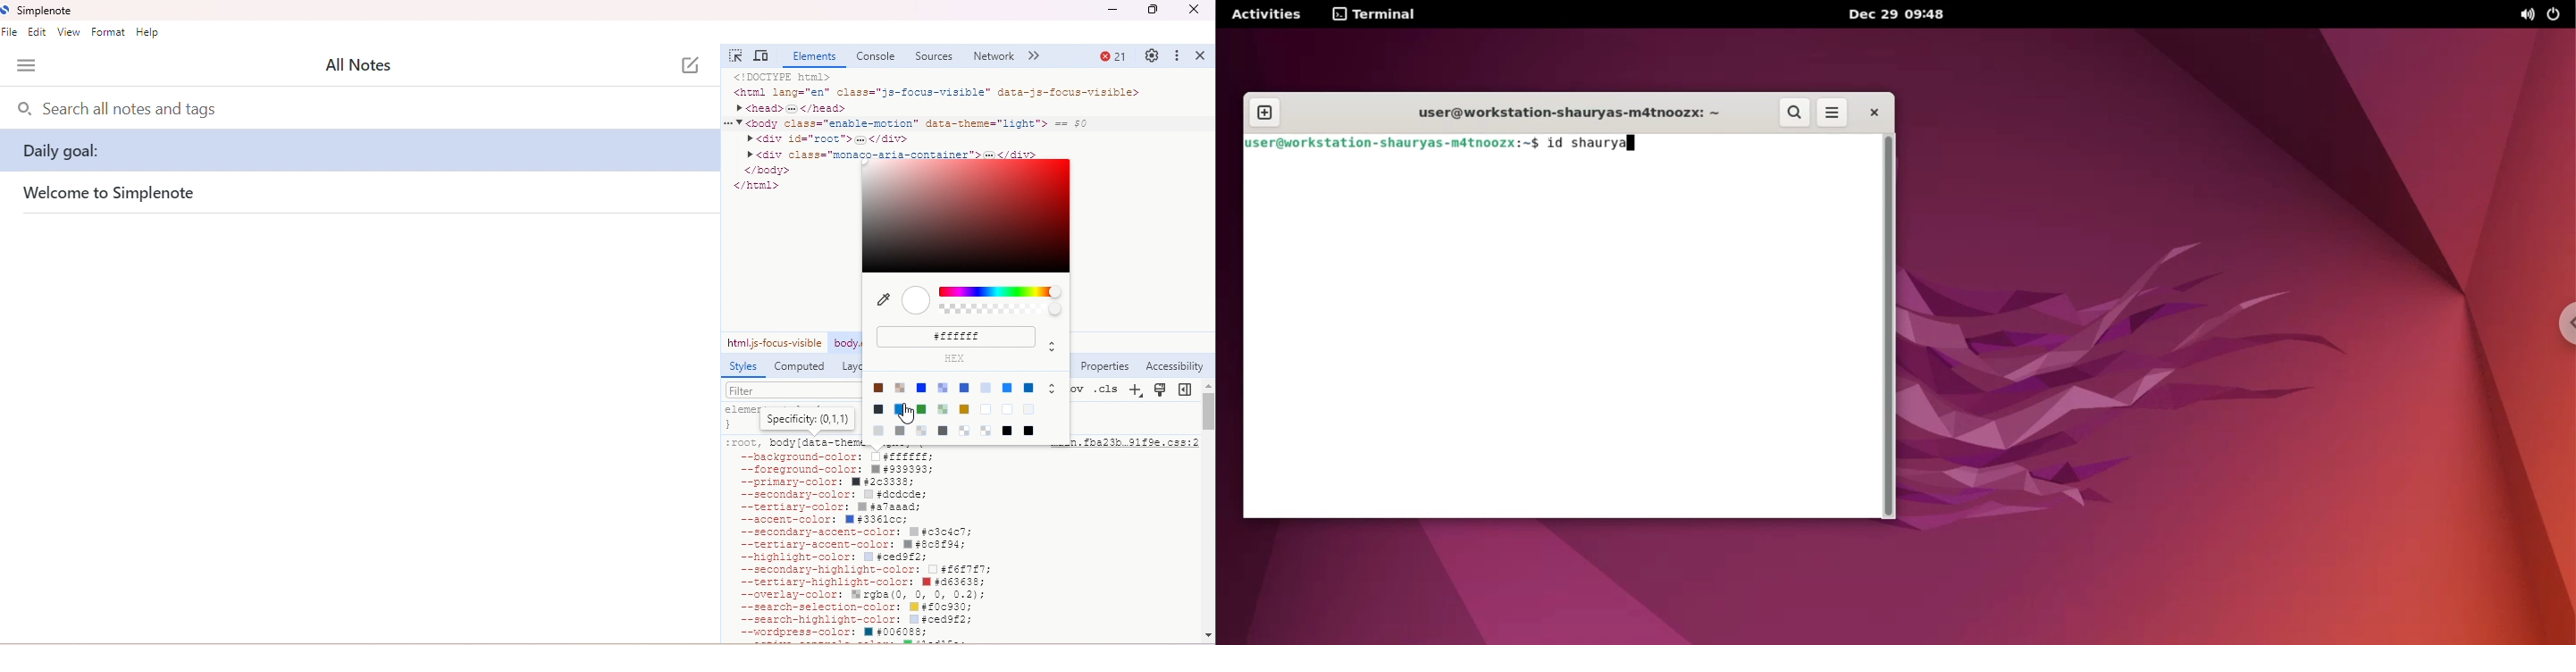 This screenshot has width=2576, height=672. What do you see at coordinates (994, 56) in the screenshot?
I see `network` at bounding box center [994, 56].